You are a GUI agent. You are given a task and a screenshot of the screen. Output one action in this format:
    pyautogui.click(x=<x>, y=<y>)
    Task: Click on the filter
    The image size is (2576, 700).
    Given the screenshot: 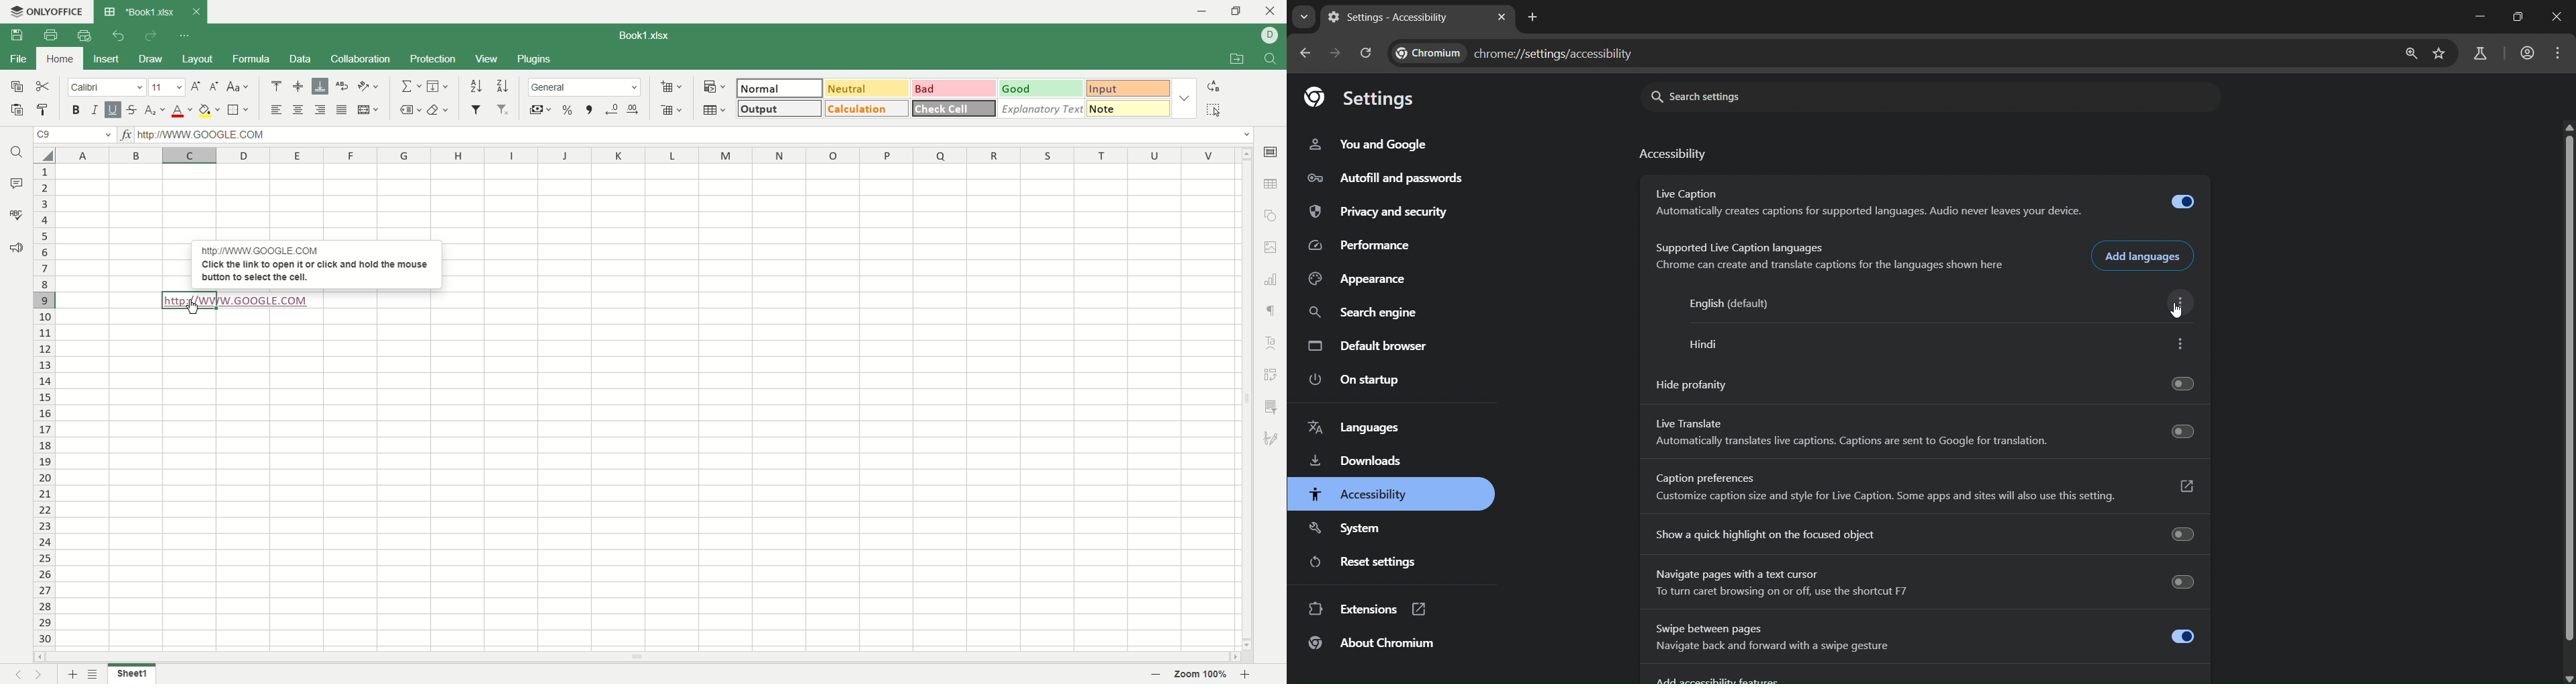 What is the action you would take?
    pyautogui.click(x=476, y=109)
    